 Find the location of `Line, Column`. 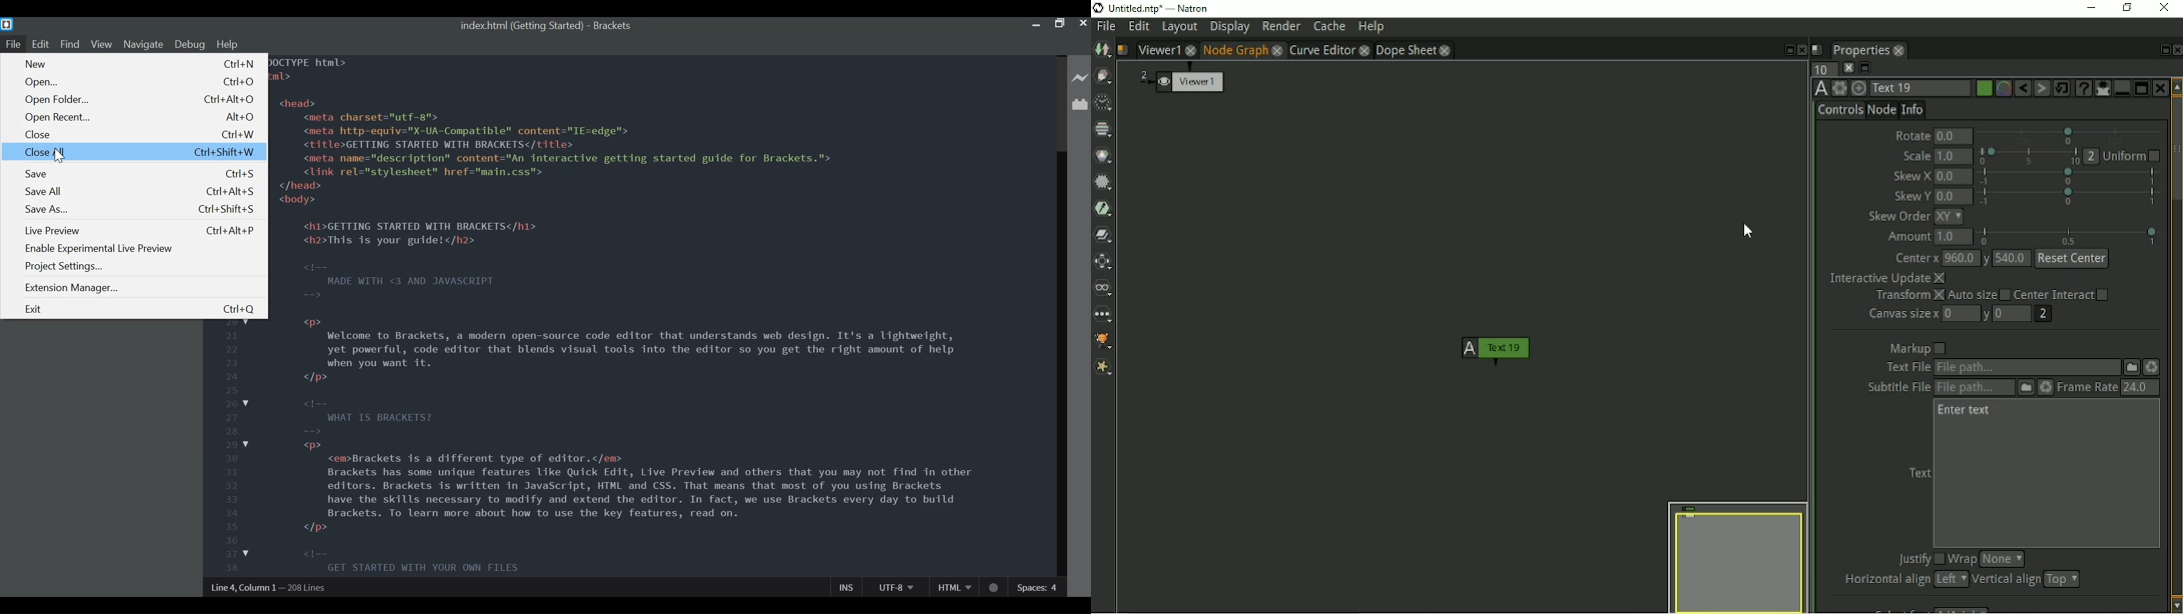

Line, Column is located at coordinates (270, 586).